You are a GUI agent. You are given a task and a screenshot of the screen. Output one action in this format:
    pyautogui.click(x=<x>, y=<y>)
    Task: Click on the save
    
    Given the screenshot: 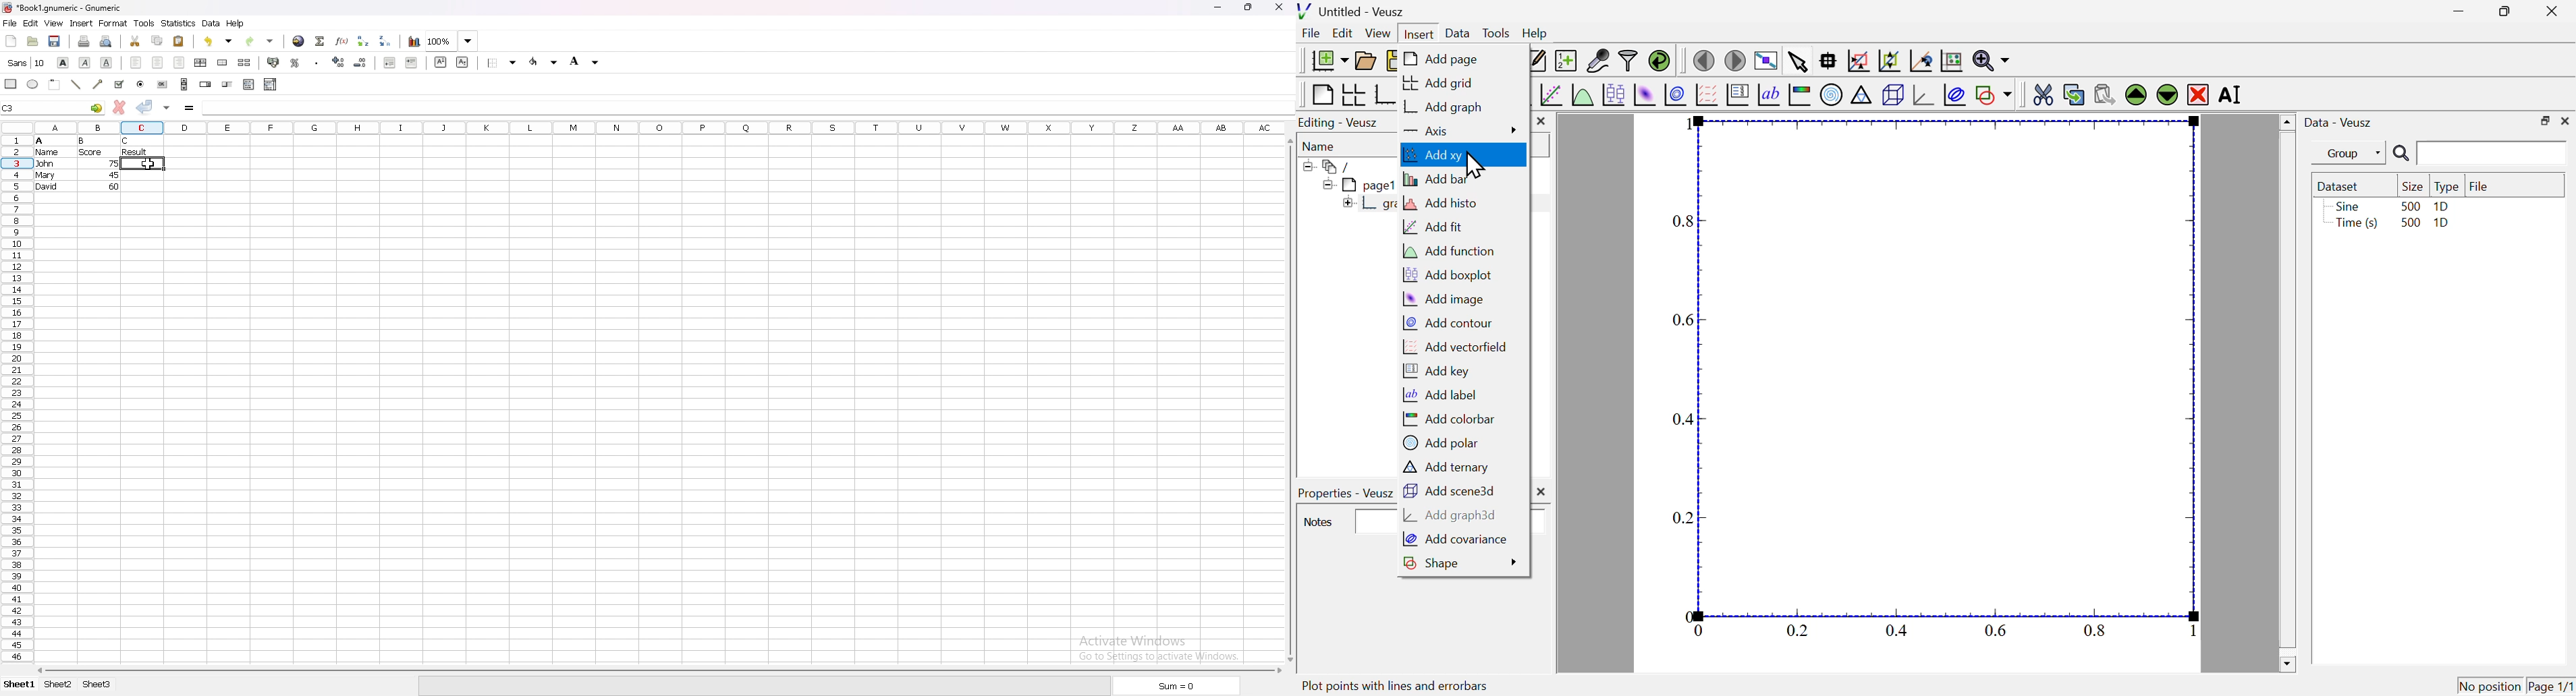 What is the action you would take?
    pyautogui.click(x=55, y=41)
    